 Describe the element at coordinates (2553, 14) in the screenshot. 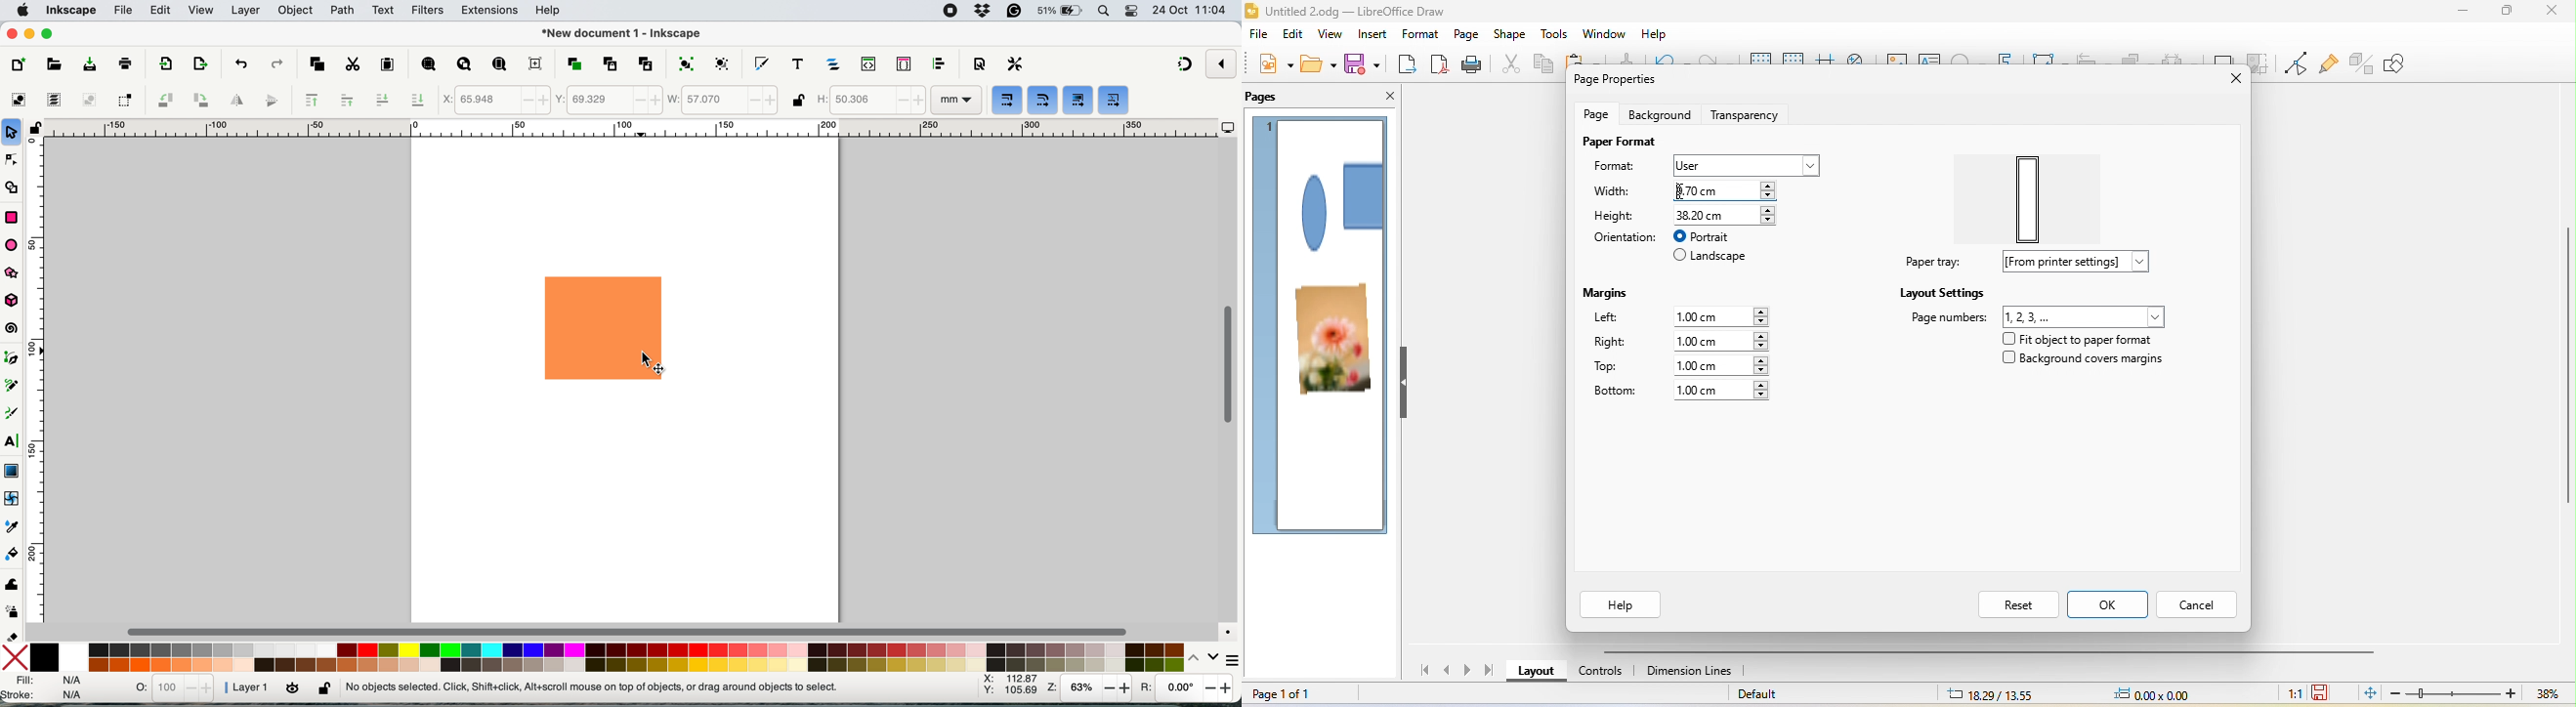

I see `close` at that location.